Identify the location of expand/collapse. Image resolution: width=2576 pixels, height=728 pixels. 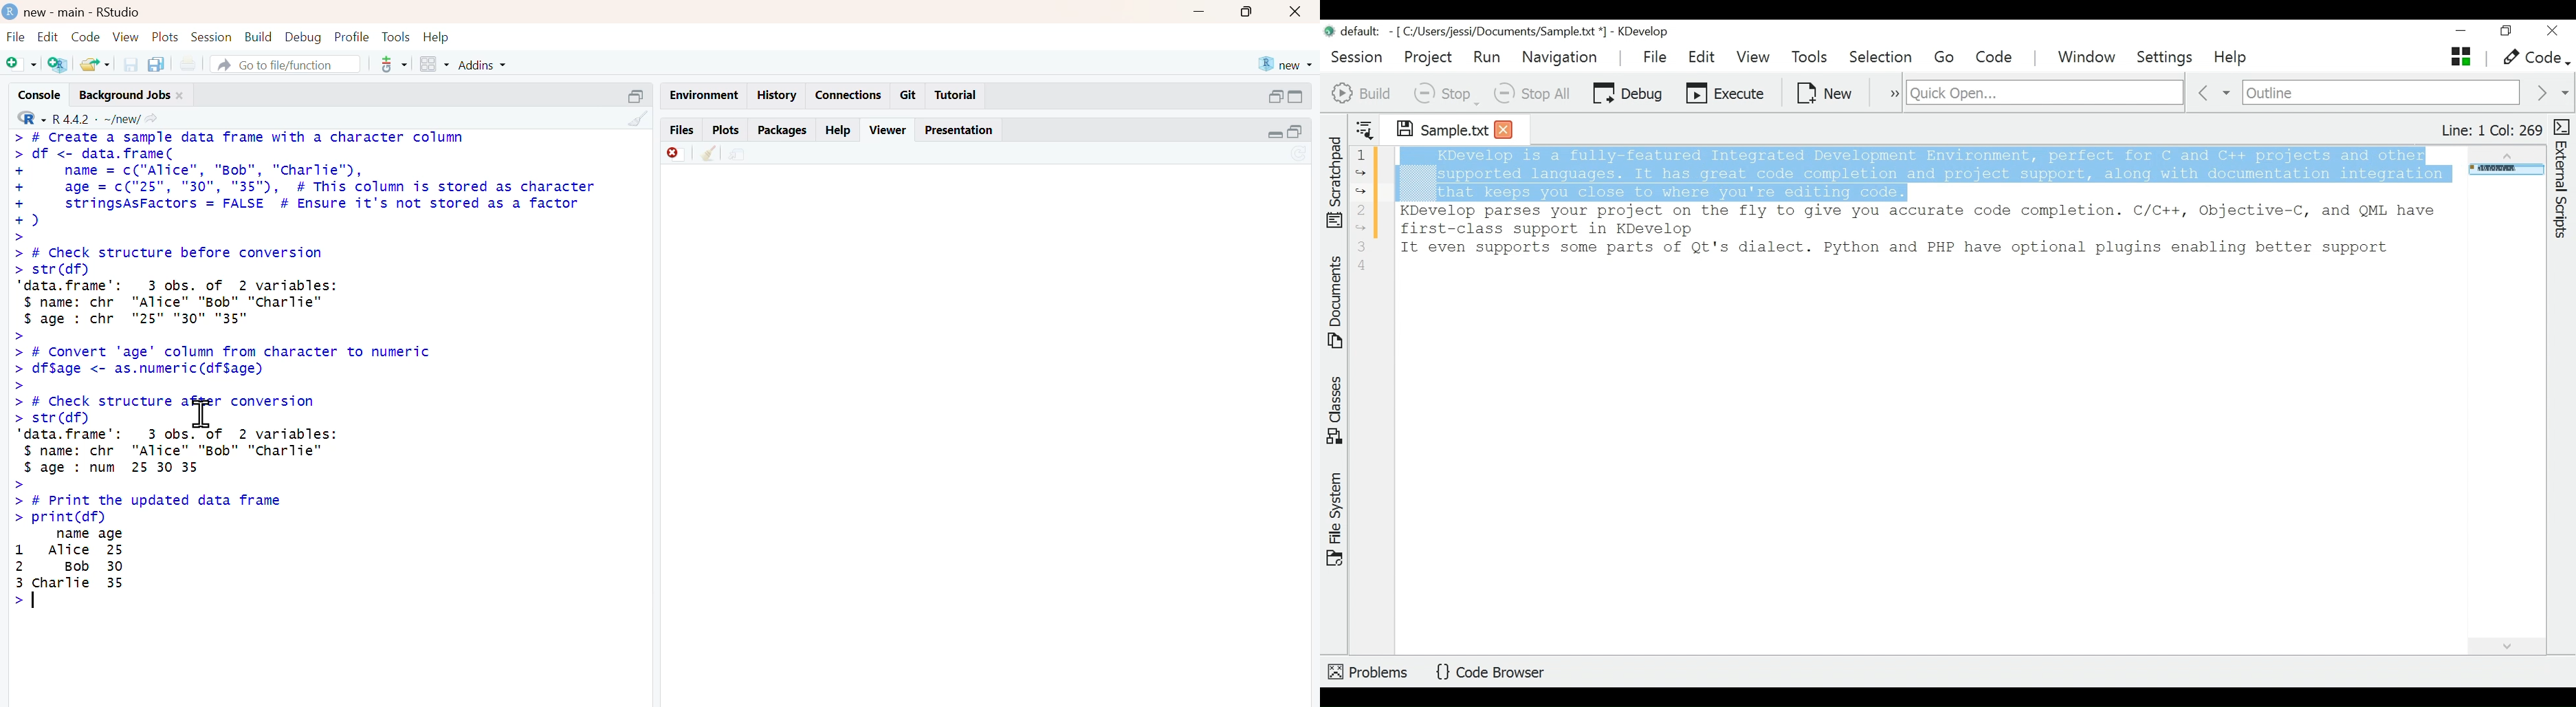
(1276, 134).